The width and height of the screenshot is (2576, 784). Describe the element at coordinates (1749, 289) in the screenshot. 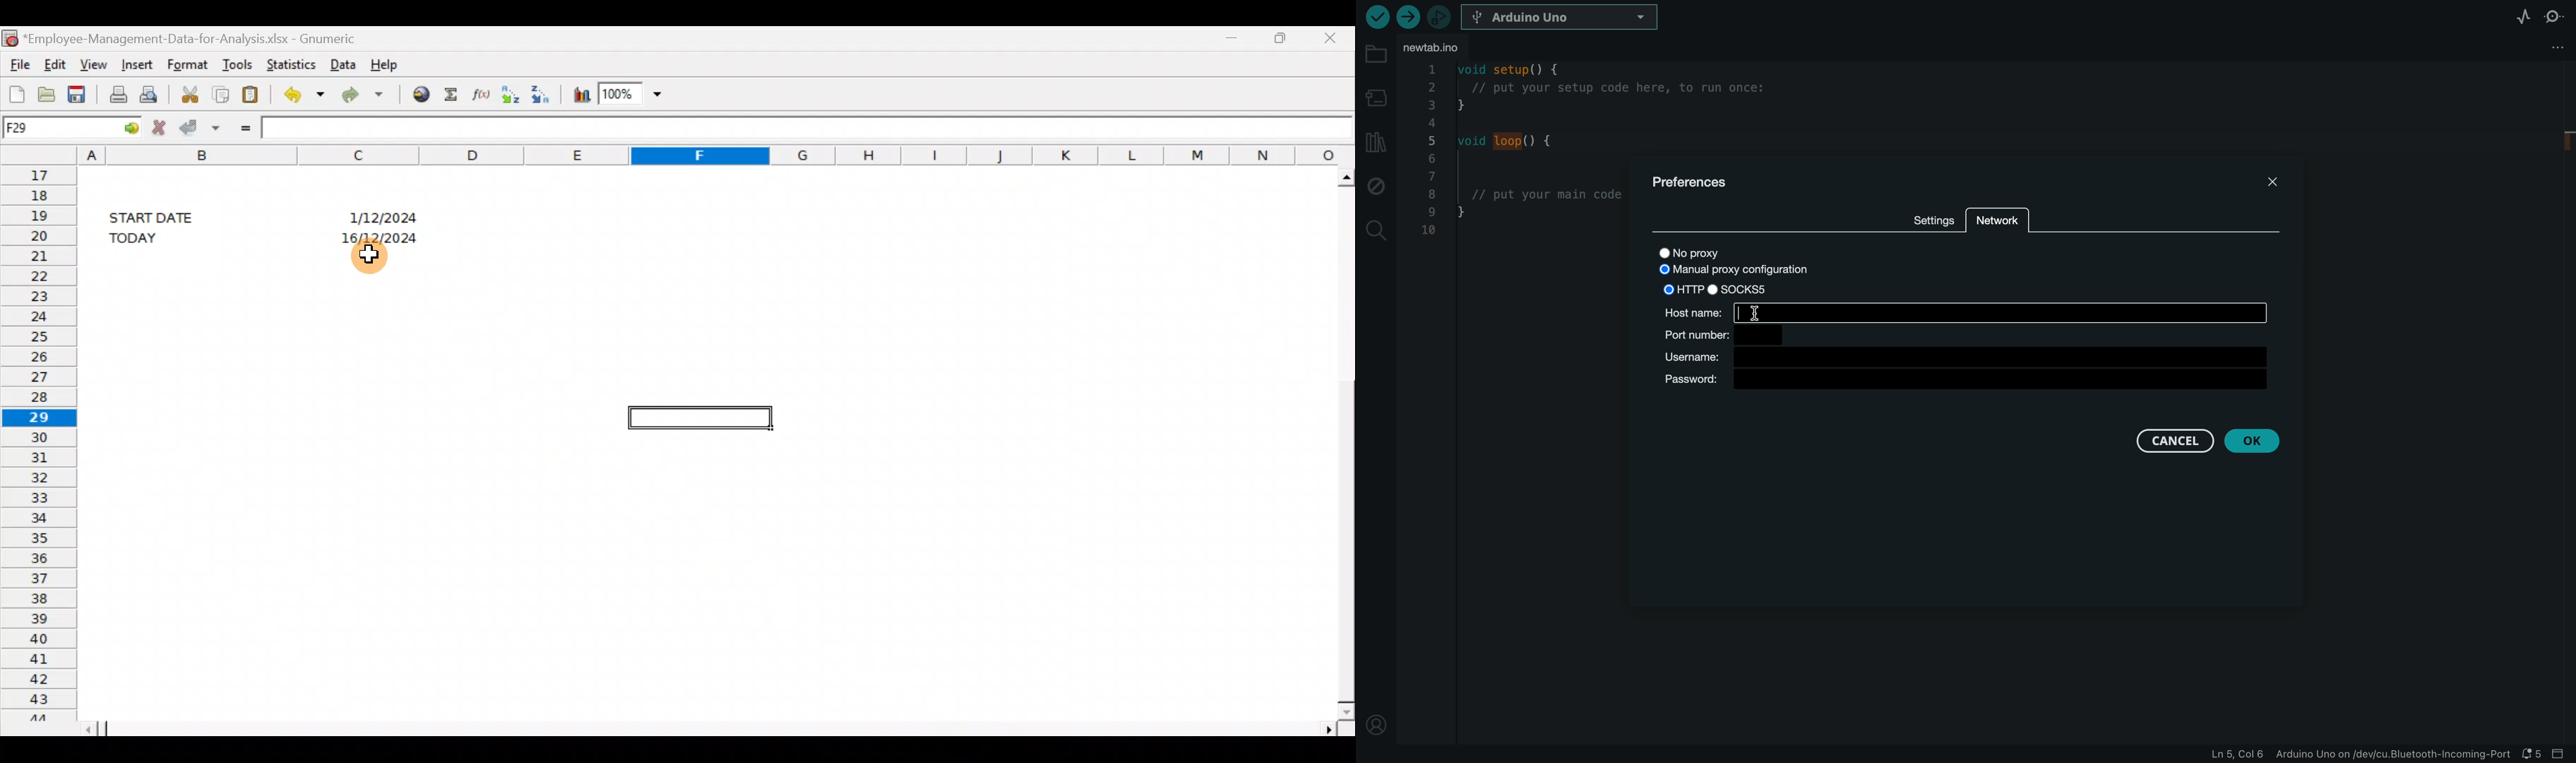

I see `SOCKS5` at that location.